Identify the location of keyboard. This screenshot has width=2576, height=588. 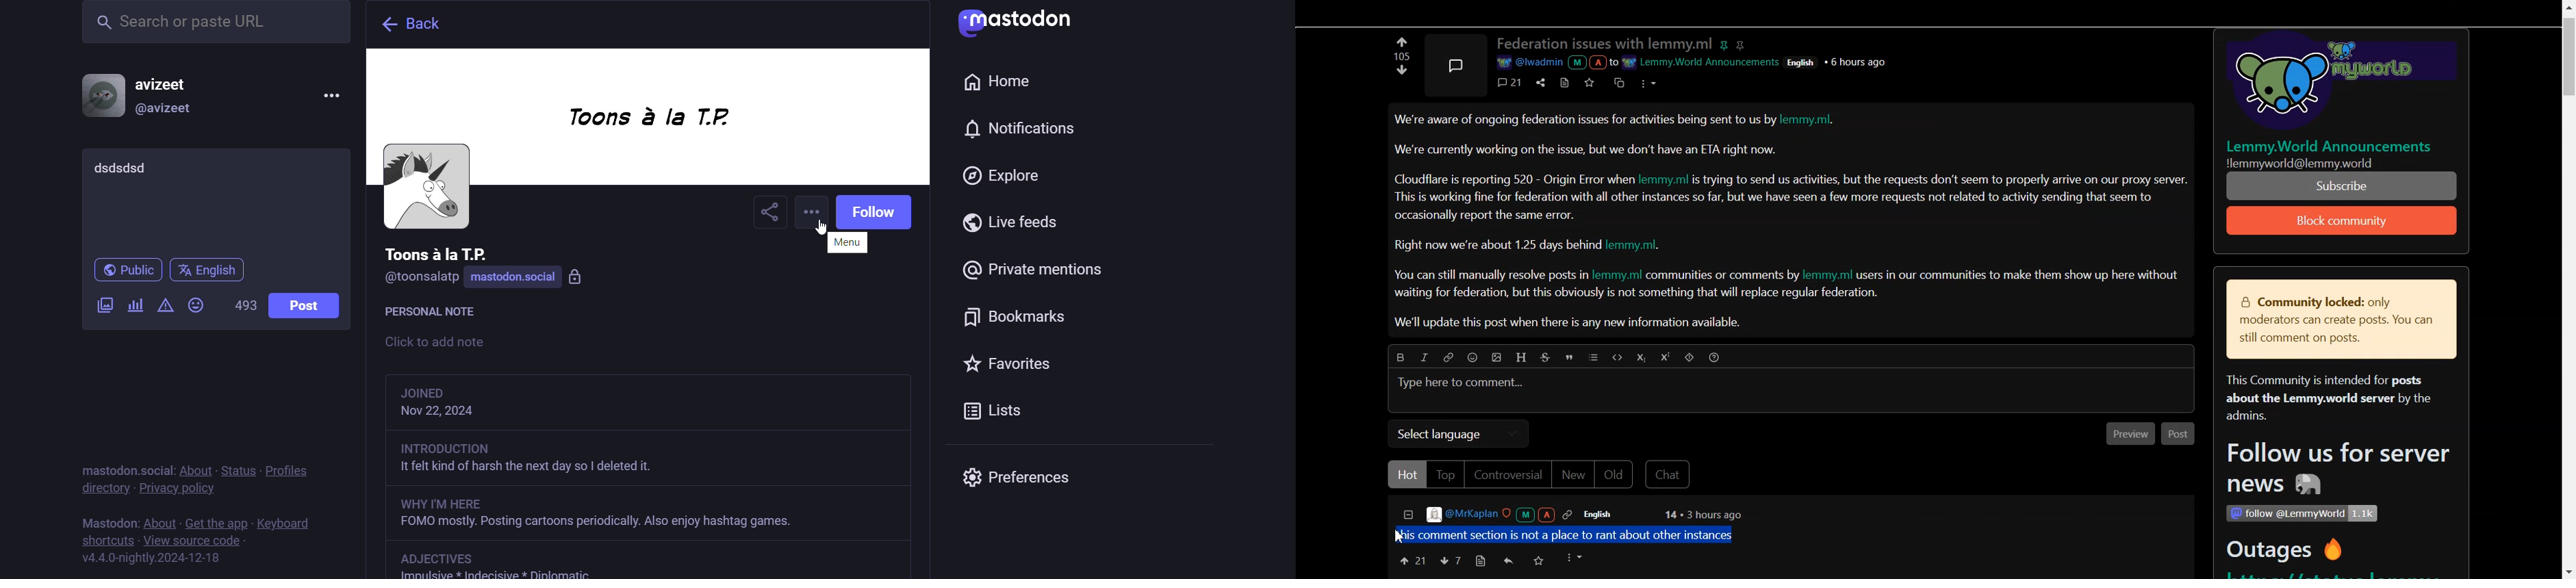
(292, 522).